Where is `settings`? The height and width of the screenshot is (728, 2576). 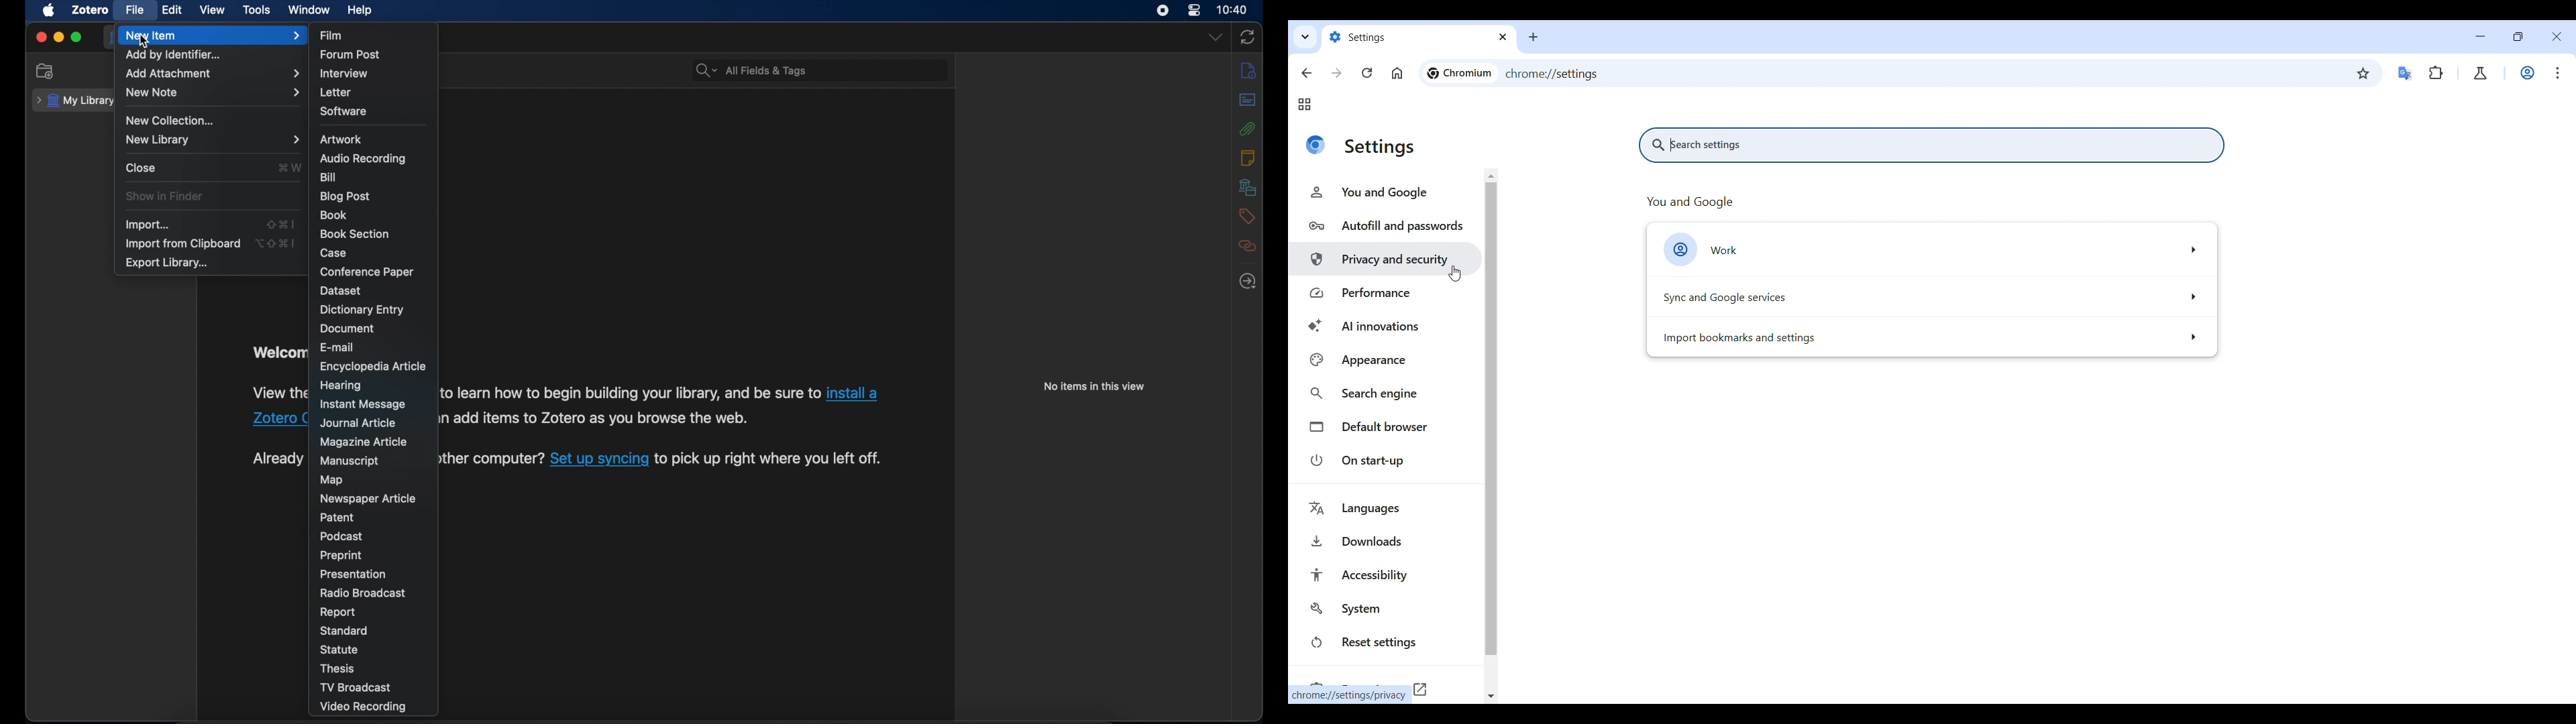
settings is located at coordinates (1380, 147).